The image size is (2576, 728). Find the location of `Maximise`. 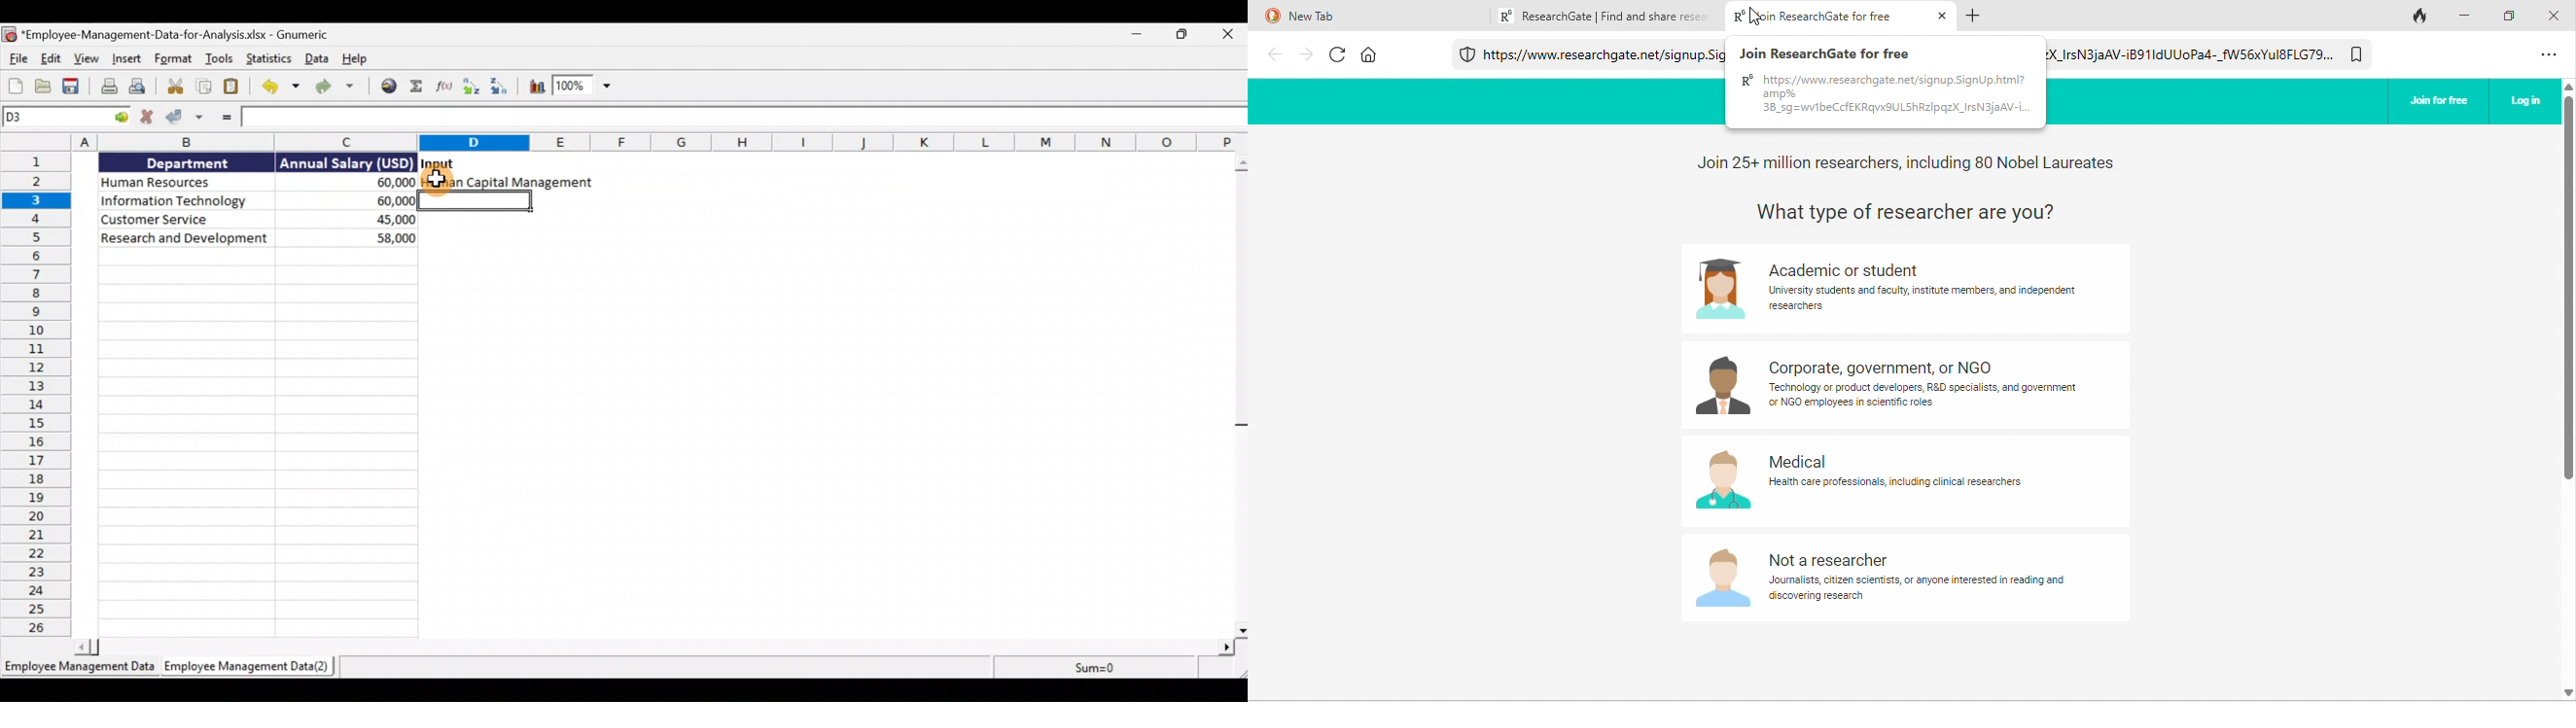

Maximise is located at coordinates (1183, 37).